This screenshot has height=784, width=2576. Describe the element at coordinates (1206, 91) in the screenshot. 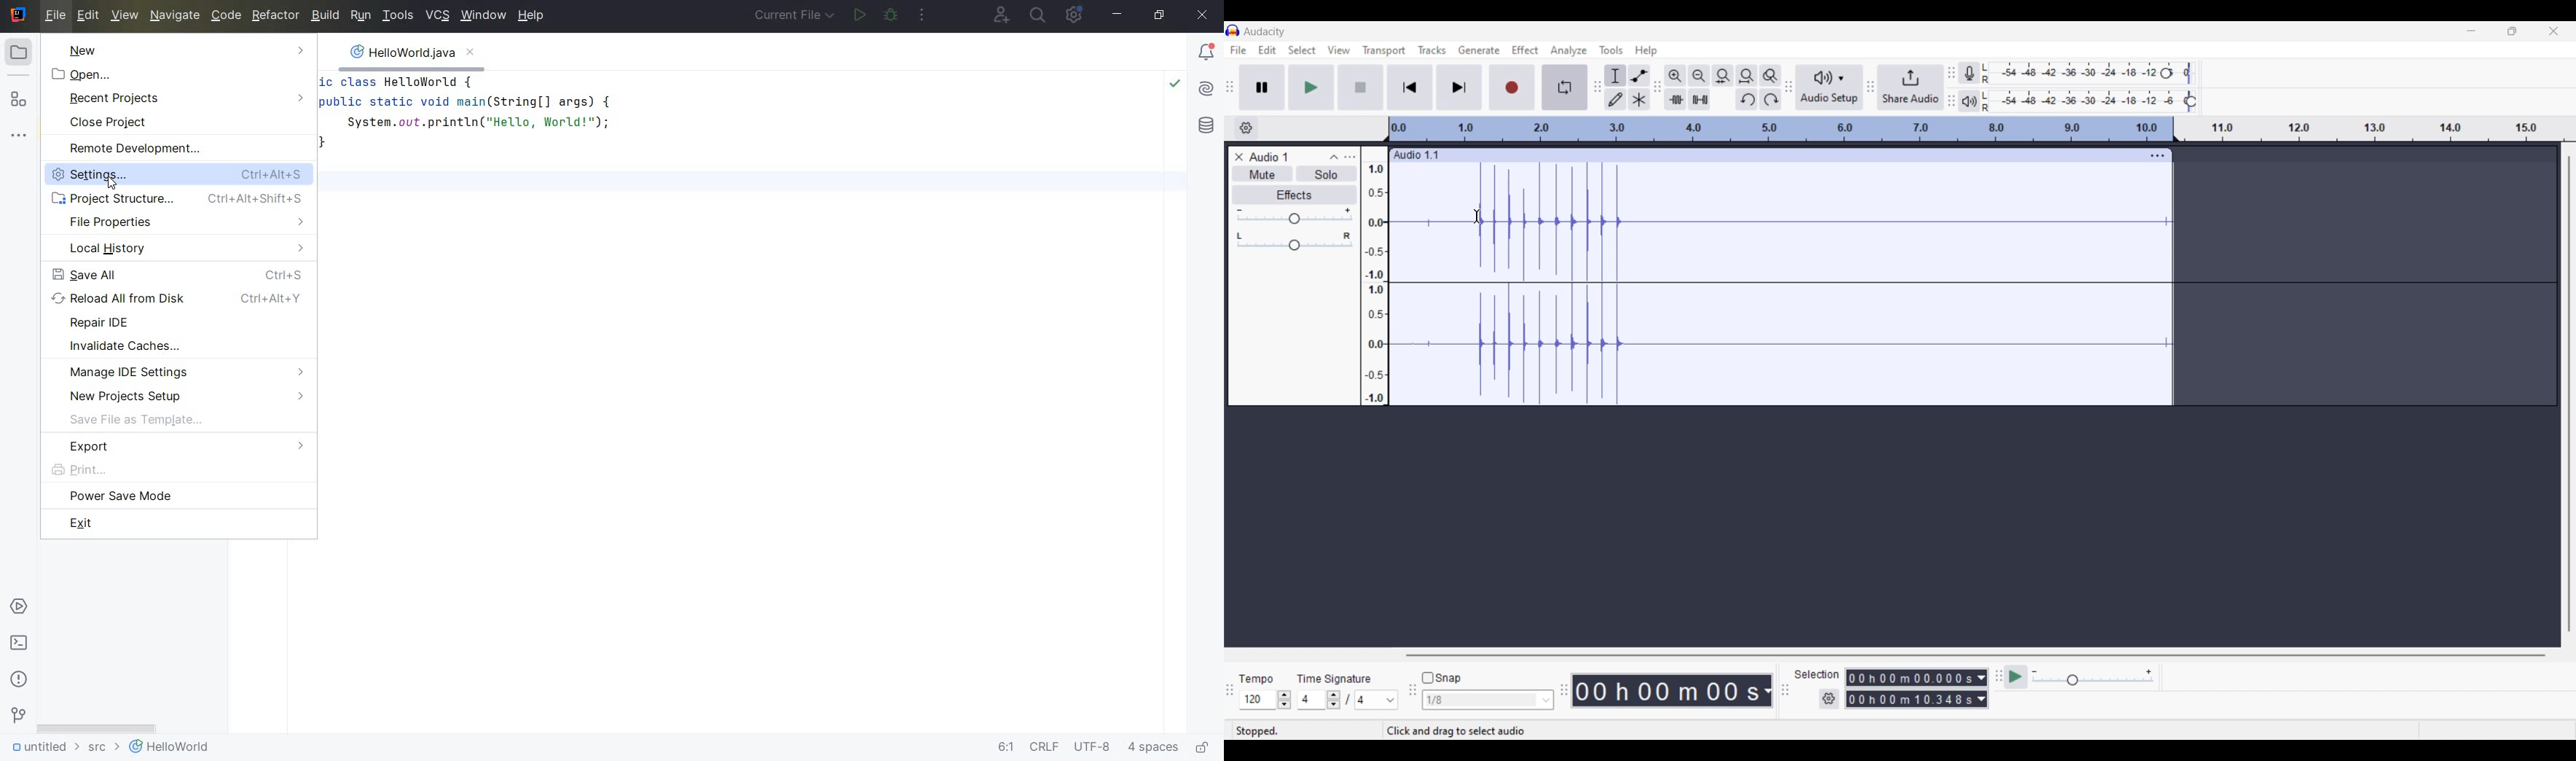

I see `AI Assistant` at that location.